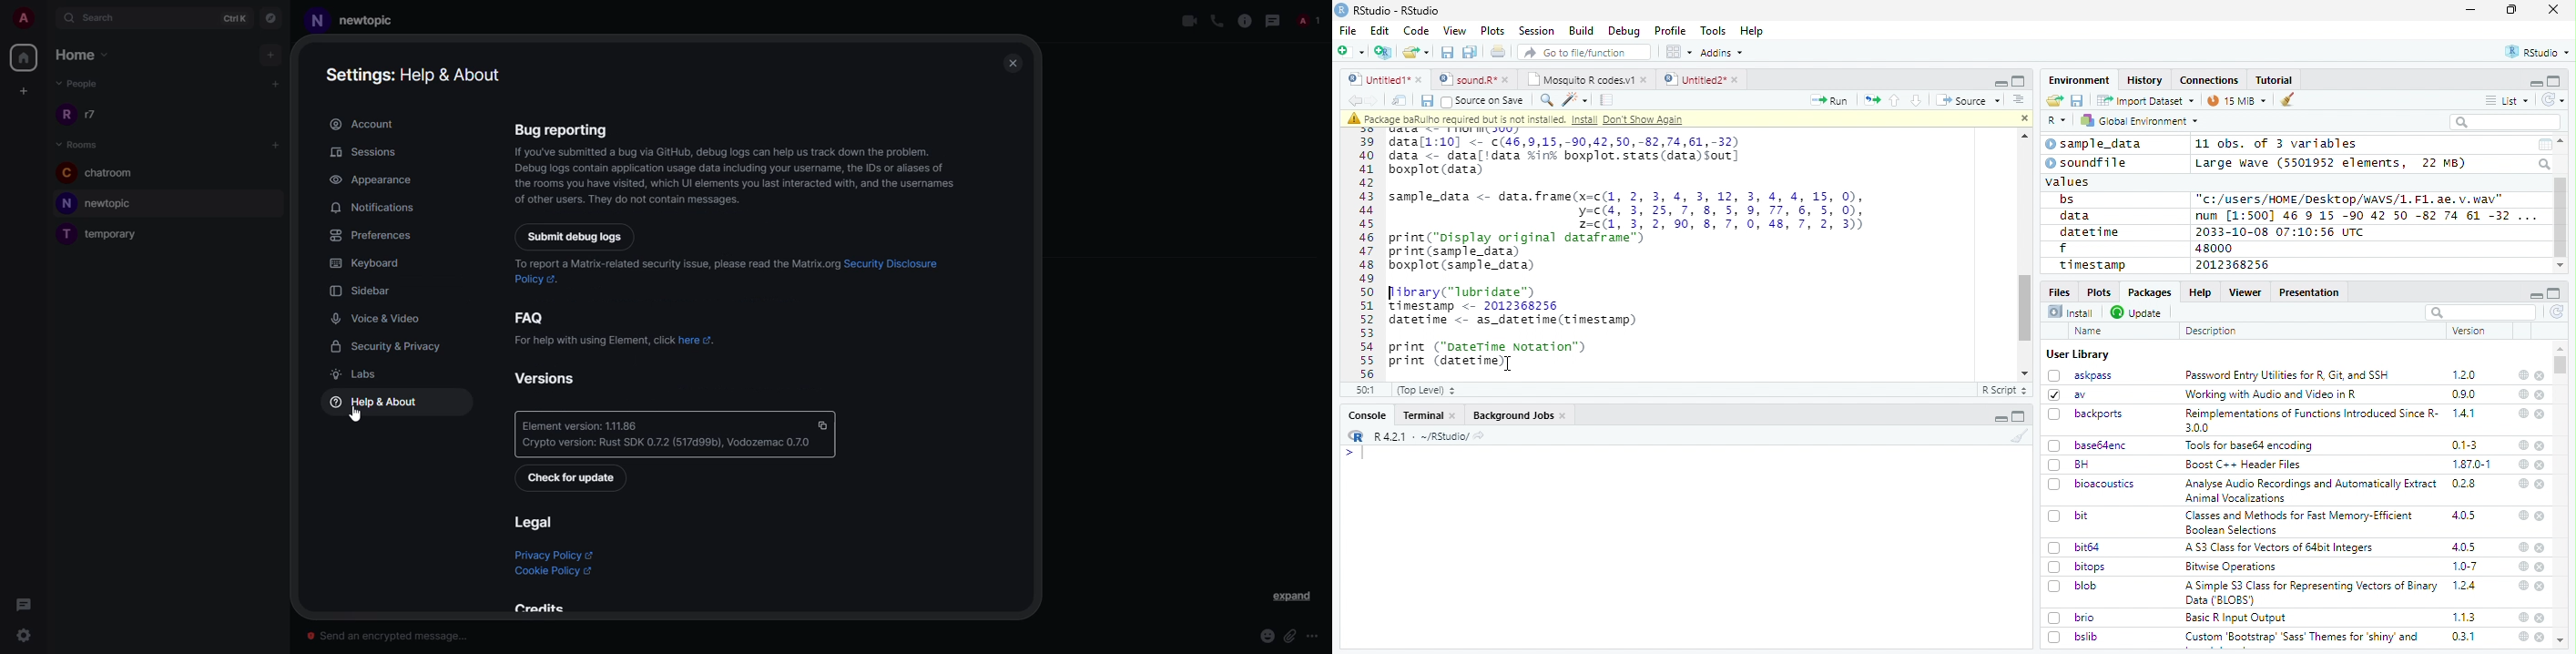  I want to click on create space, so click(22, 92).